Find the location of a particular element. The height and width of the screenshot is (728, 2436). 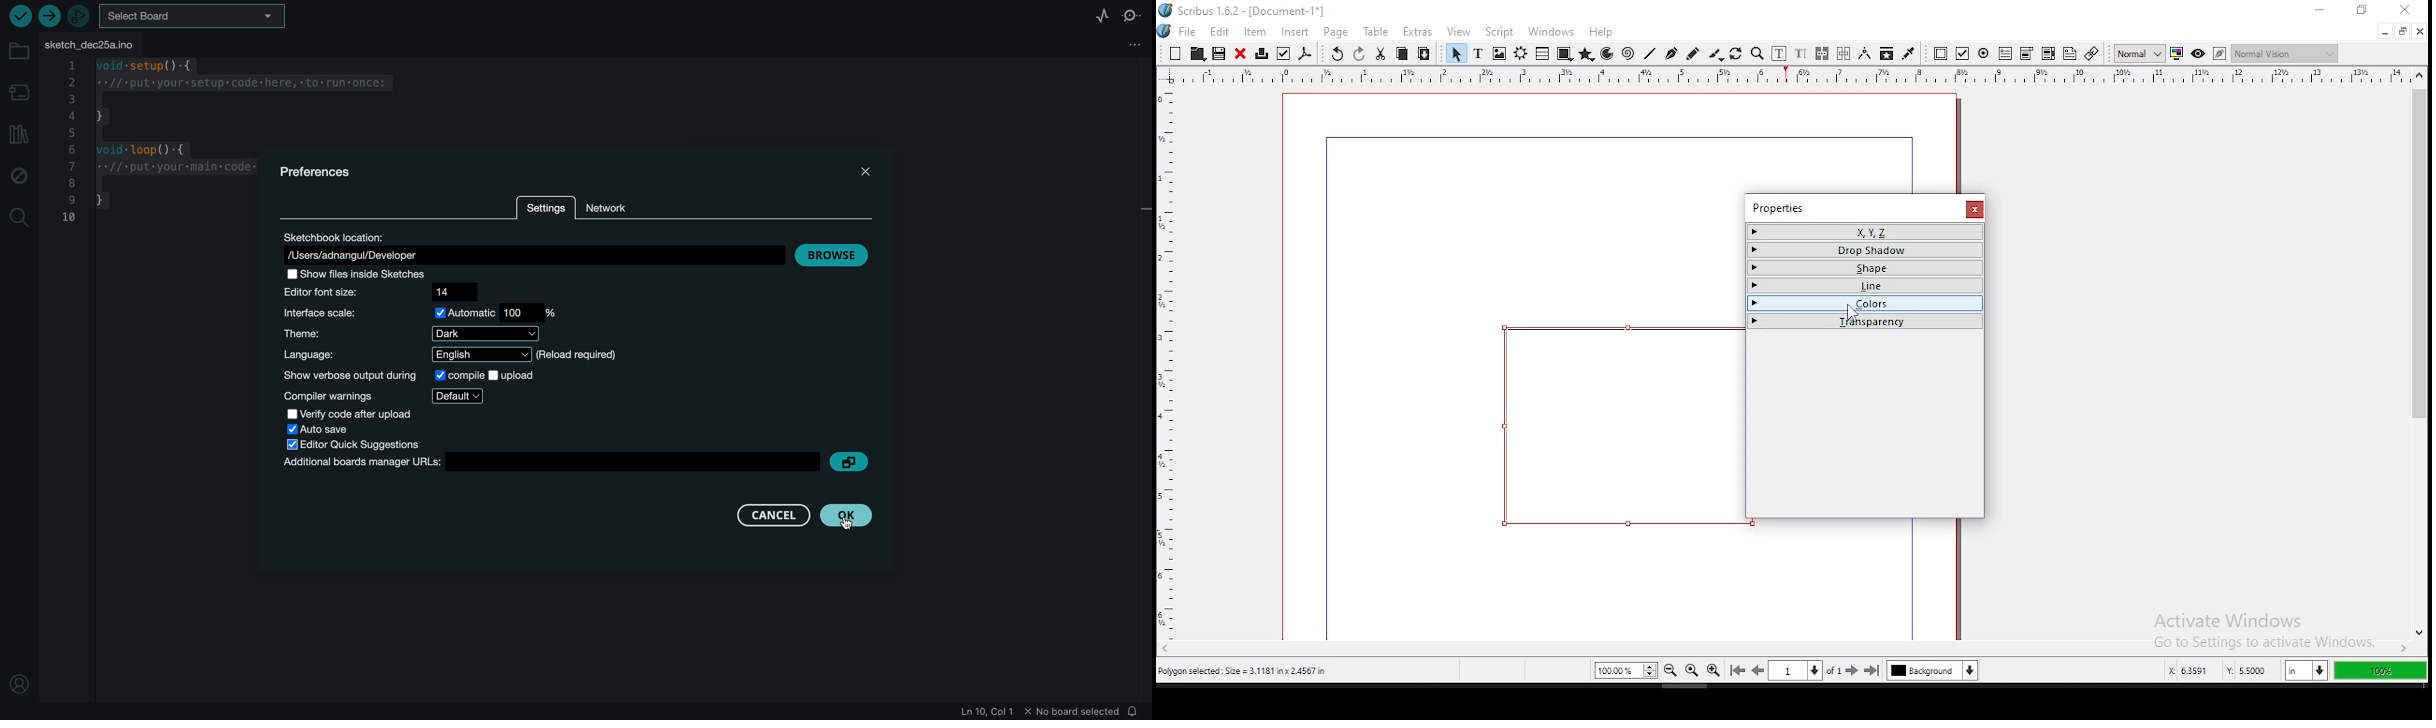

restore is located at coordinates (2403, 32).